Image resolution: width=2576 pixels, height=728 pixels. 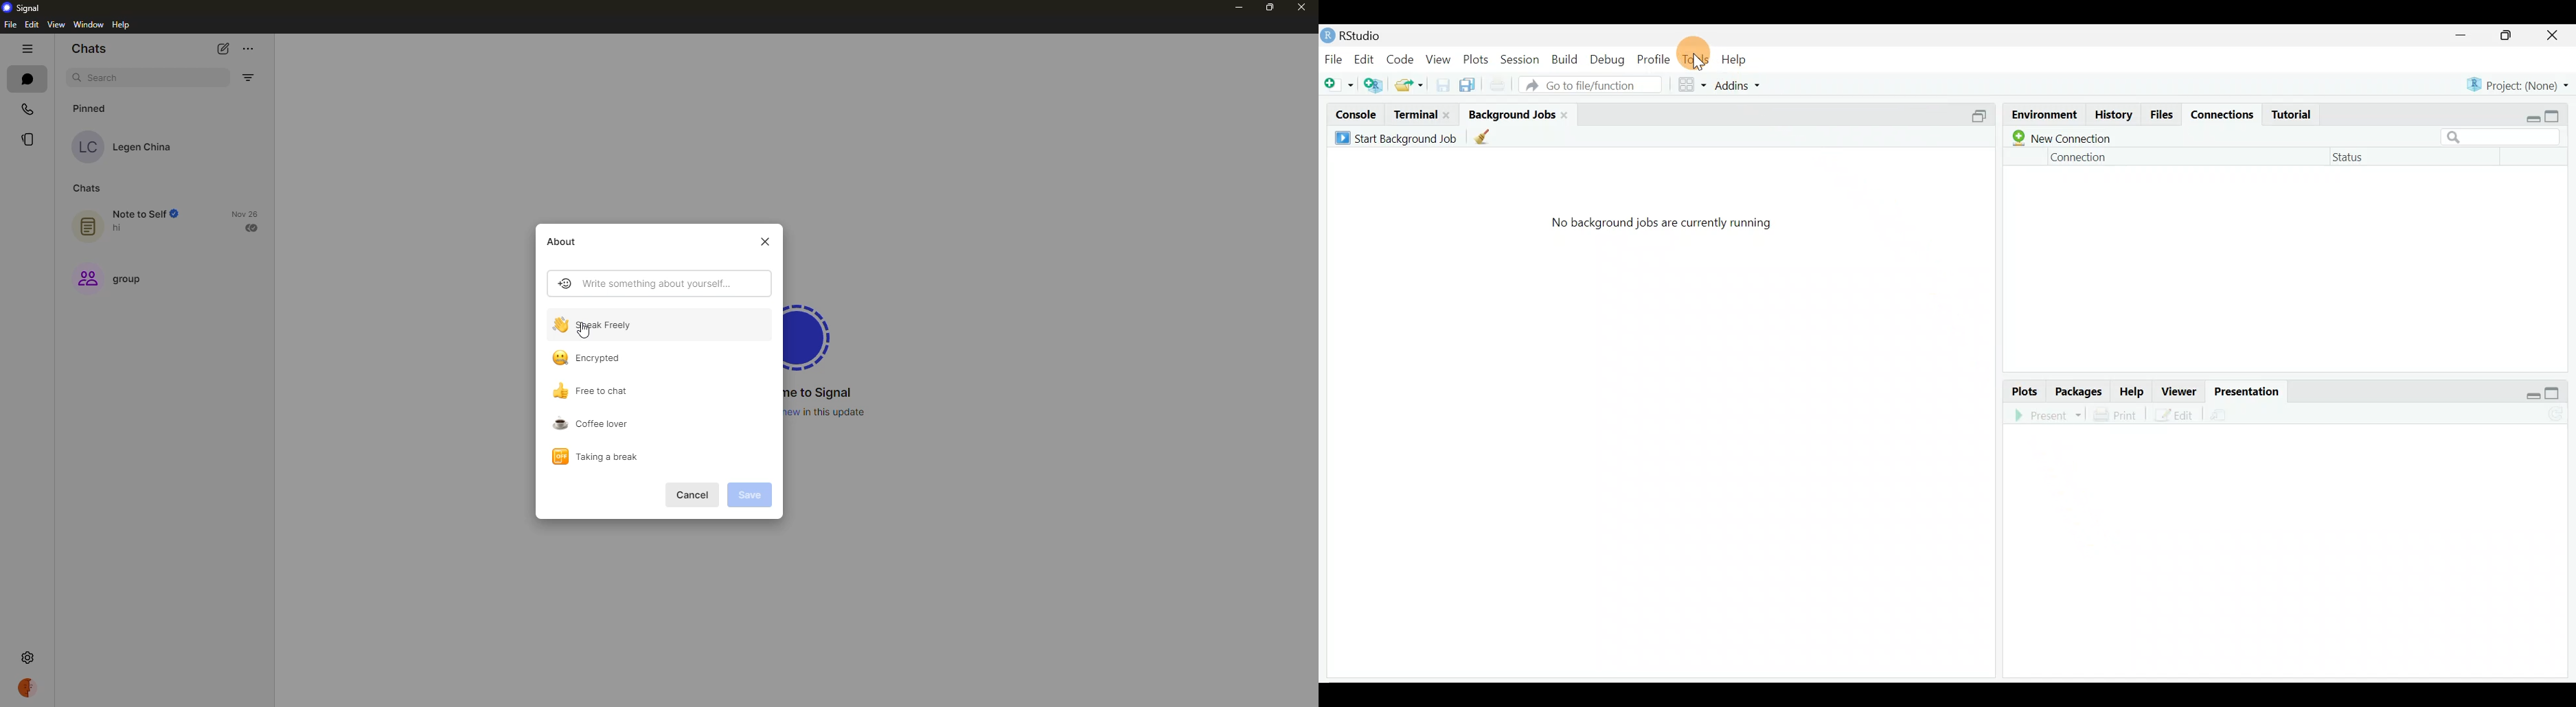 I want to click on restore down, so click(x=2533, y=390).